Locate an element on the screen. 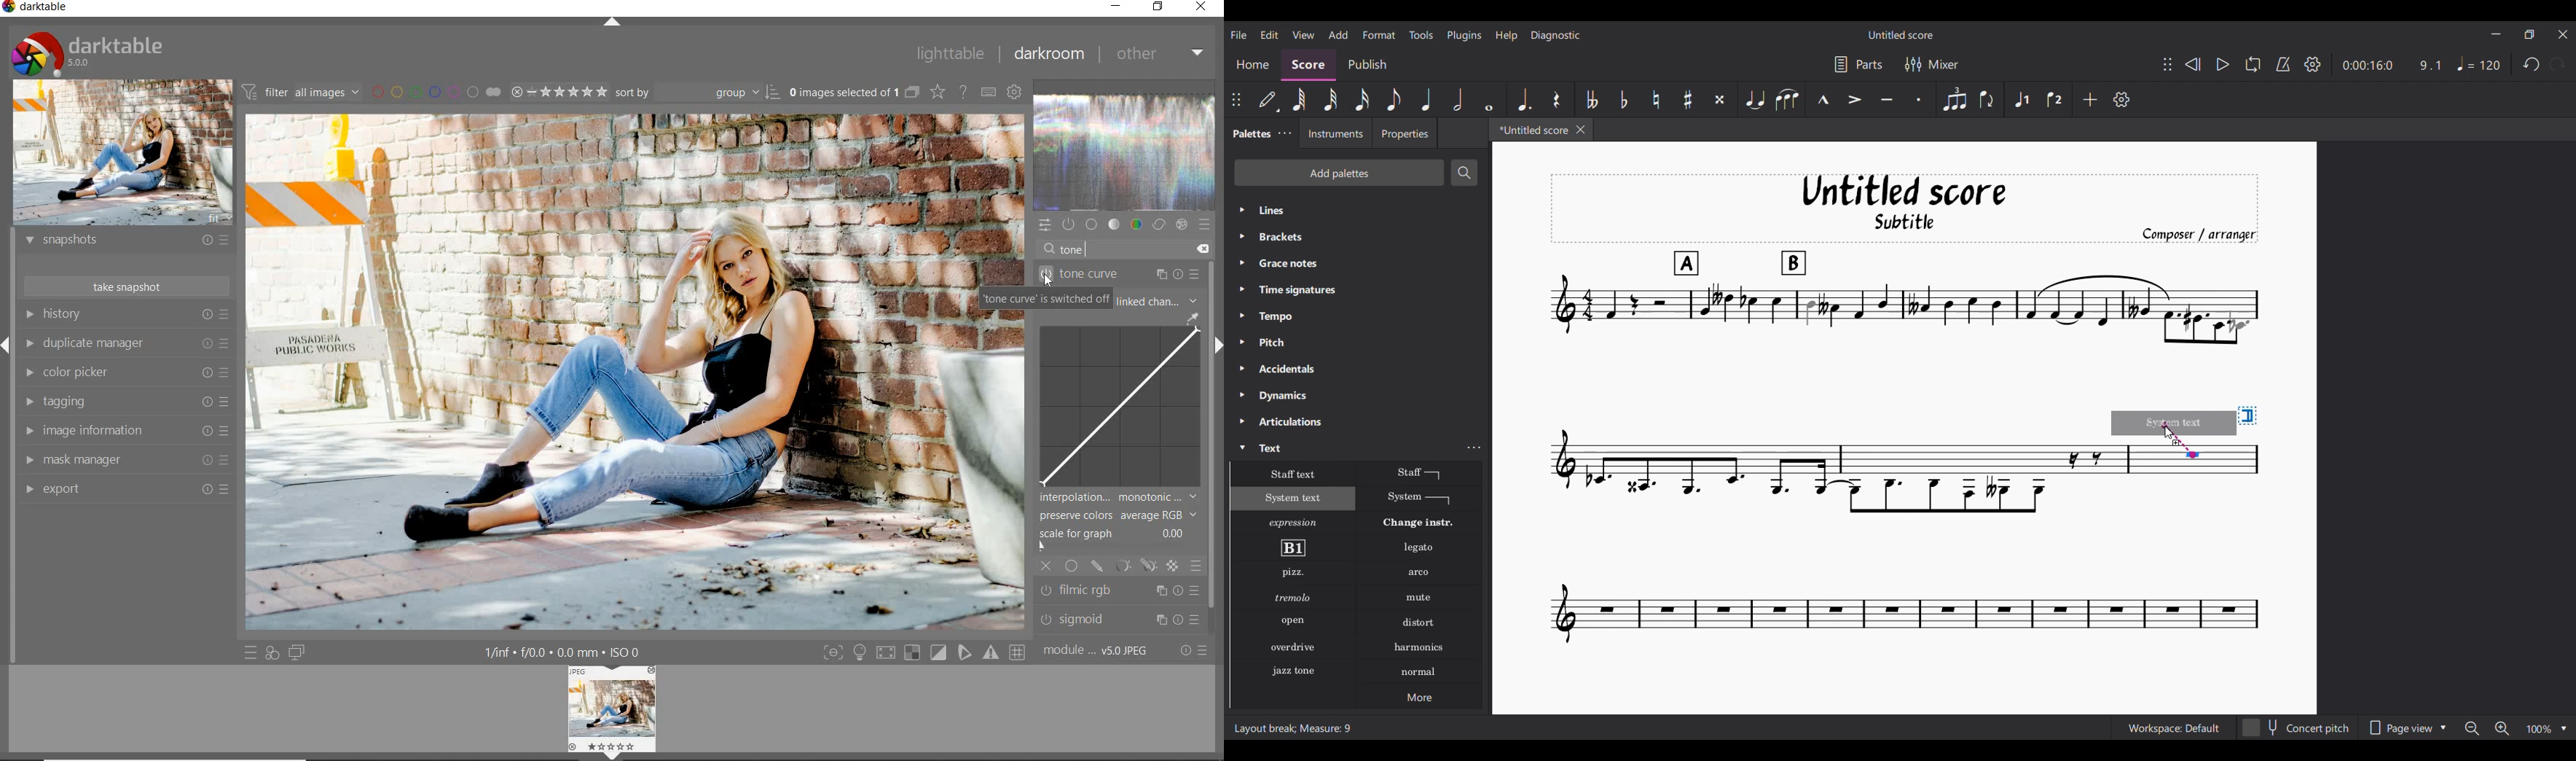  System text line is located at coordinates (1419, 498).